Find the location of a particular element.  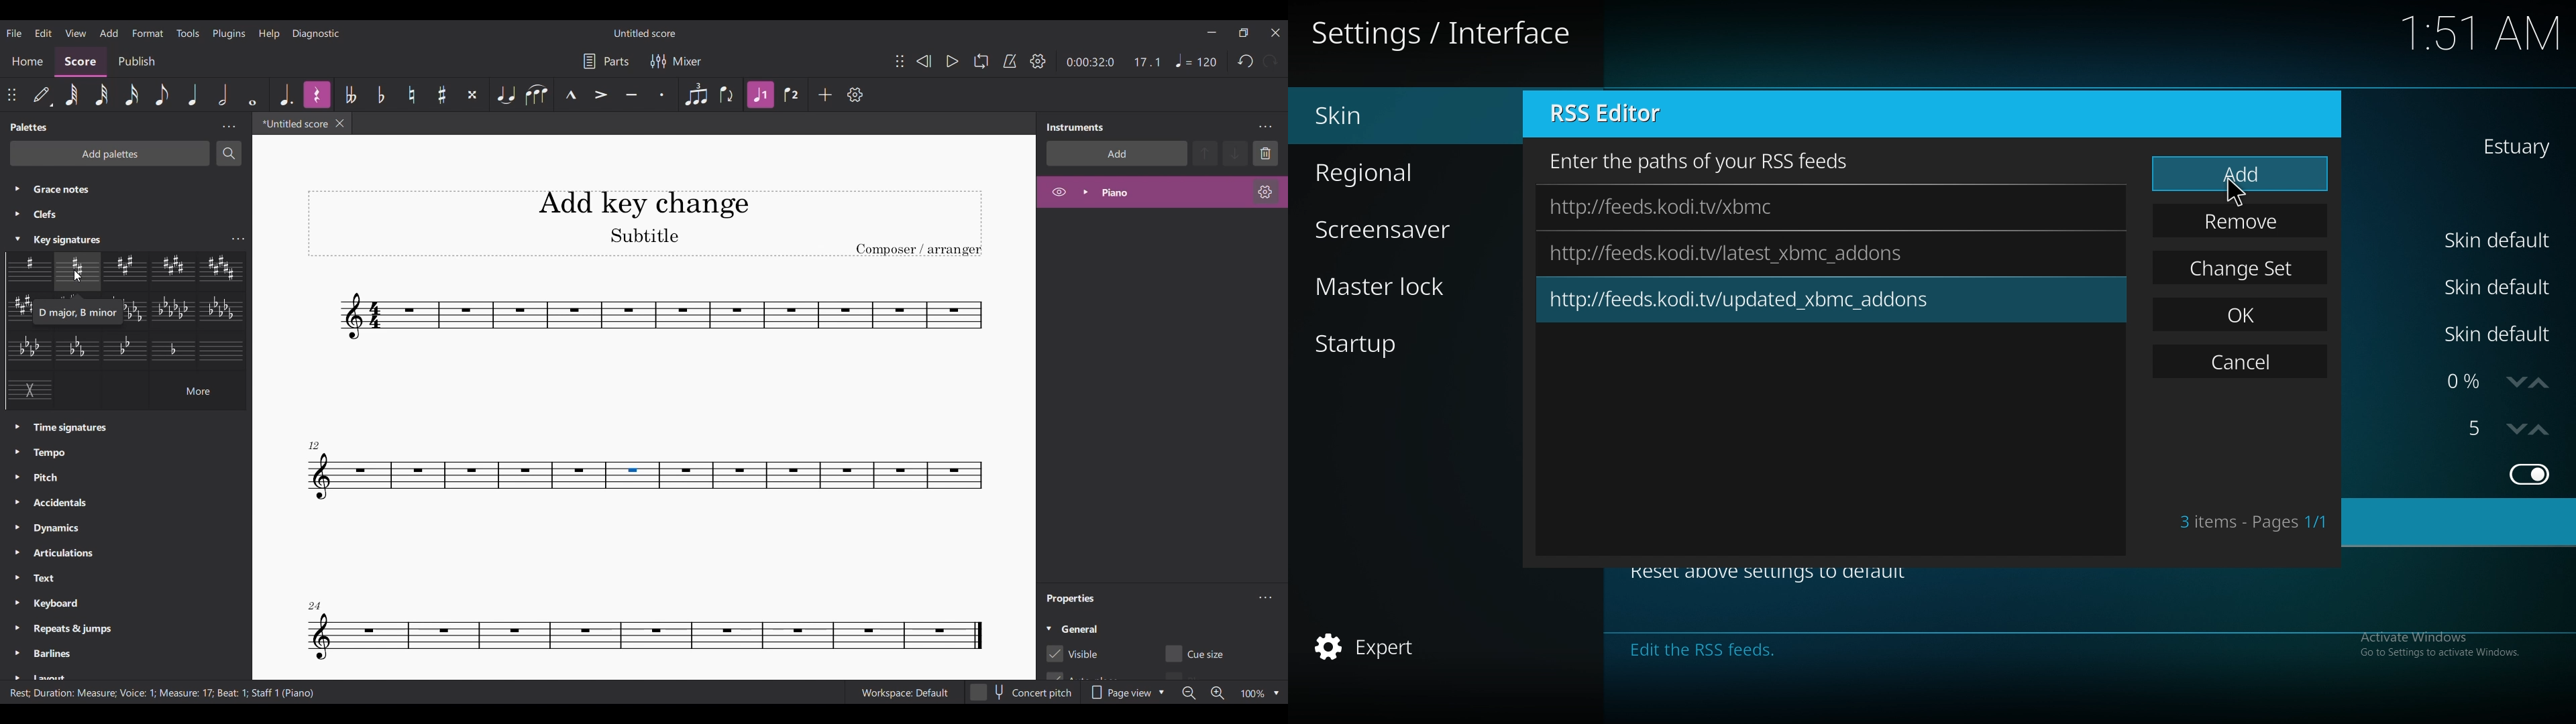

Edit menu is located at coordinates (44, 33).